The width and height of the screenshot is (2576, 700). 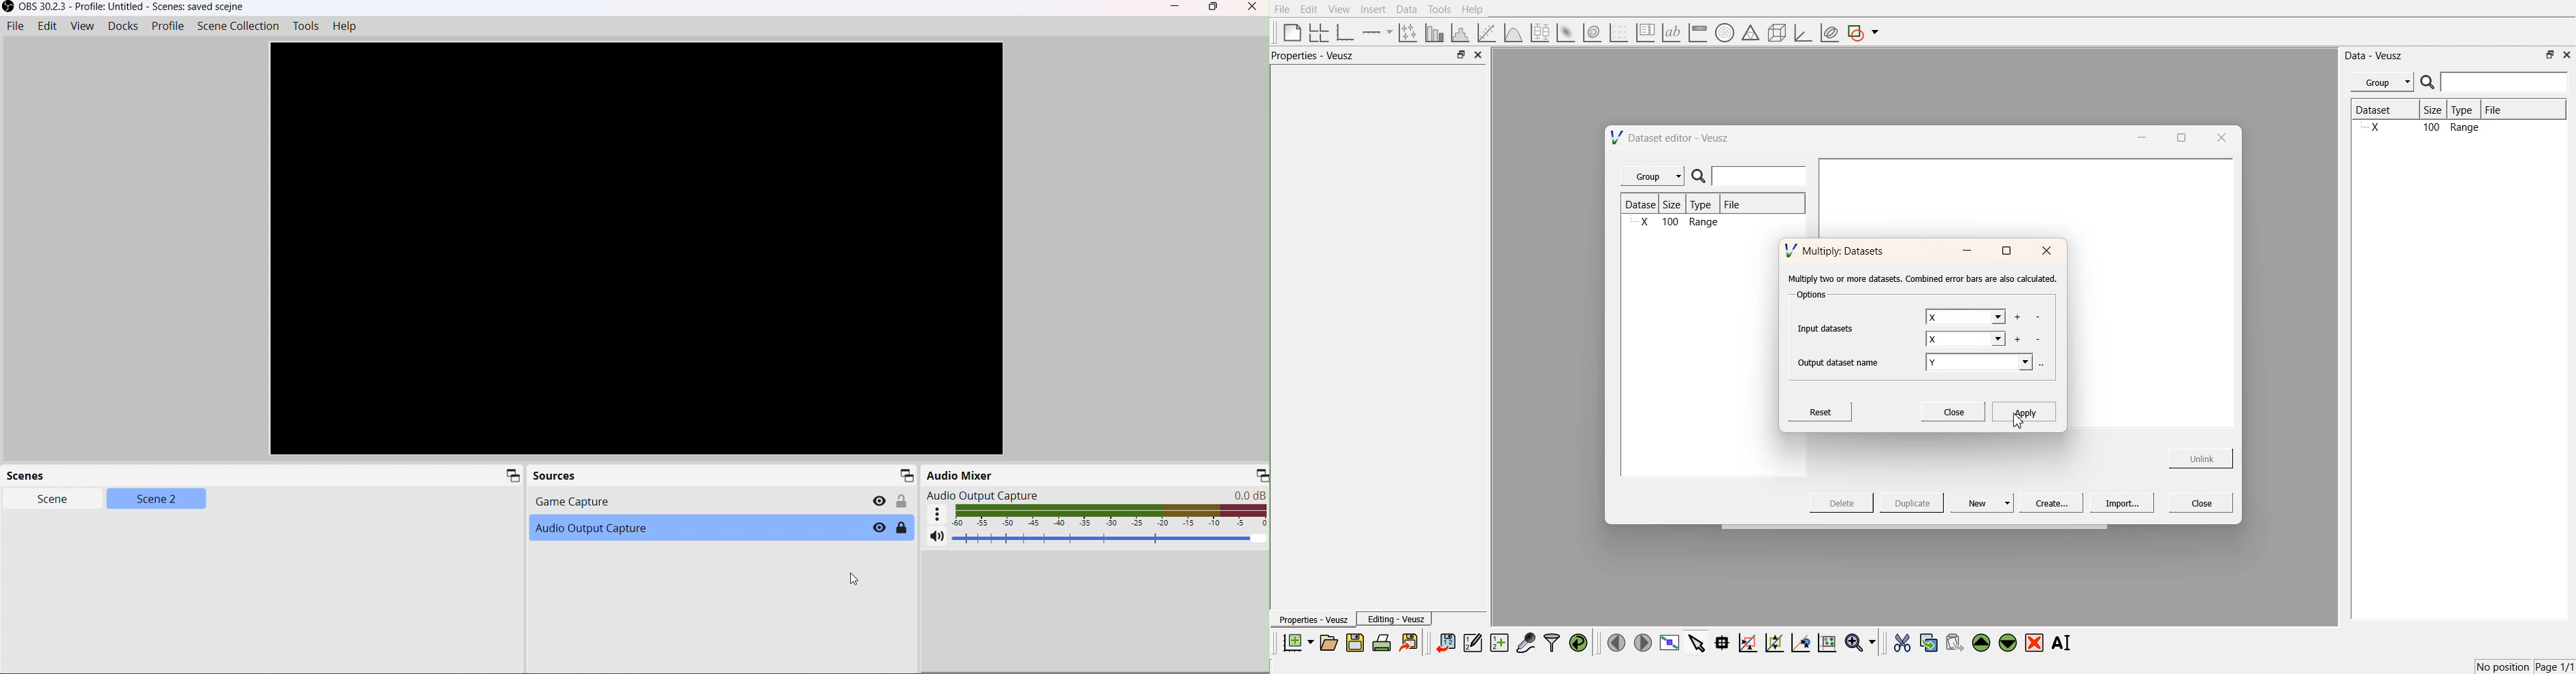 What do you see at coordinates (2436, 111) in the screenshot?
I see `Size` at bounding box center [2436, 111].